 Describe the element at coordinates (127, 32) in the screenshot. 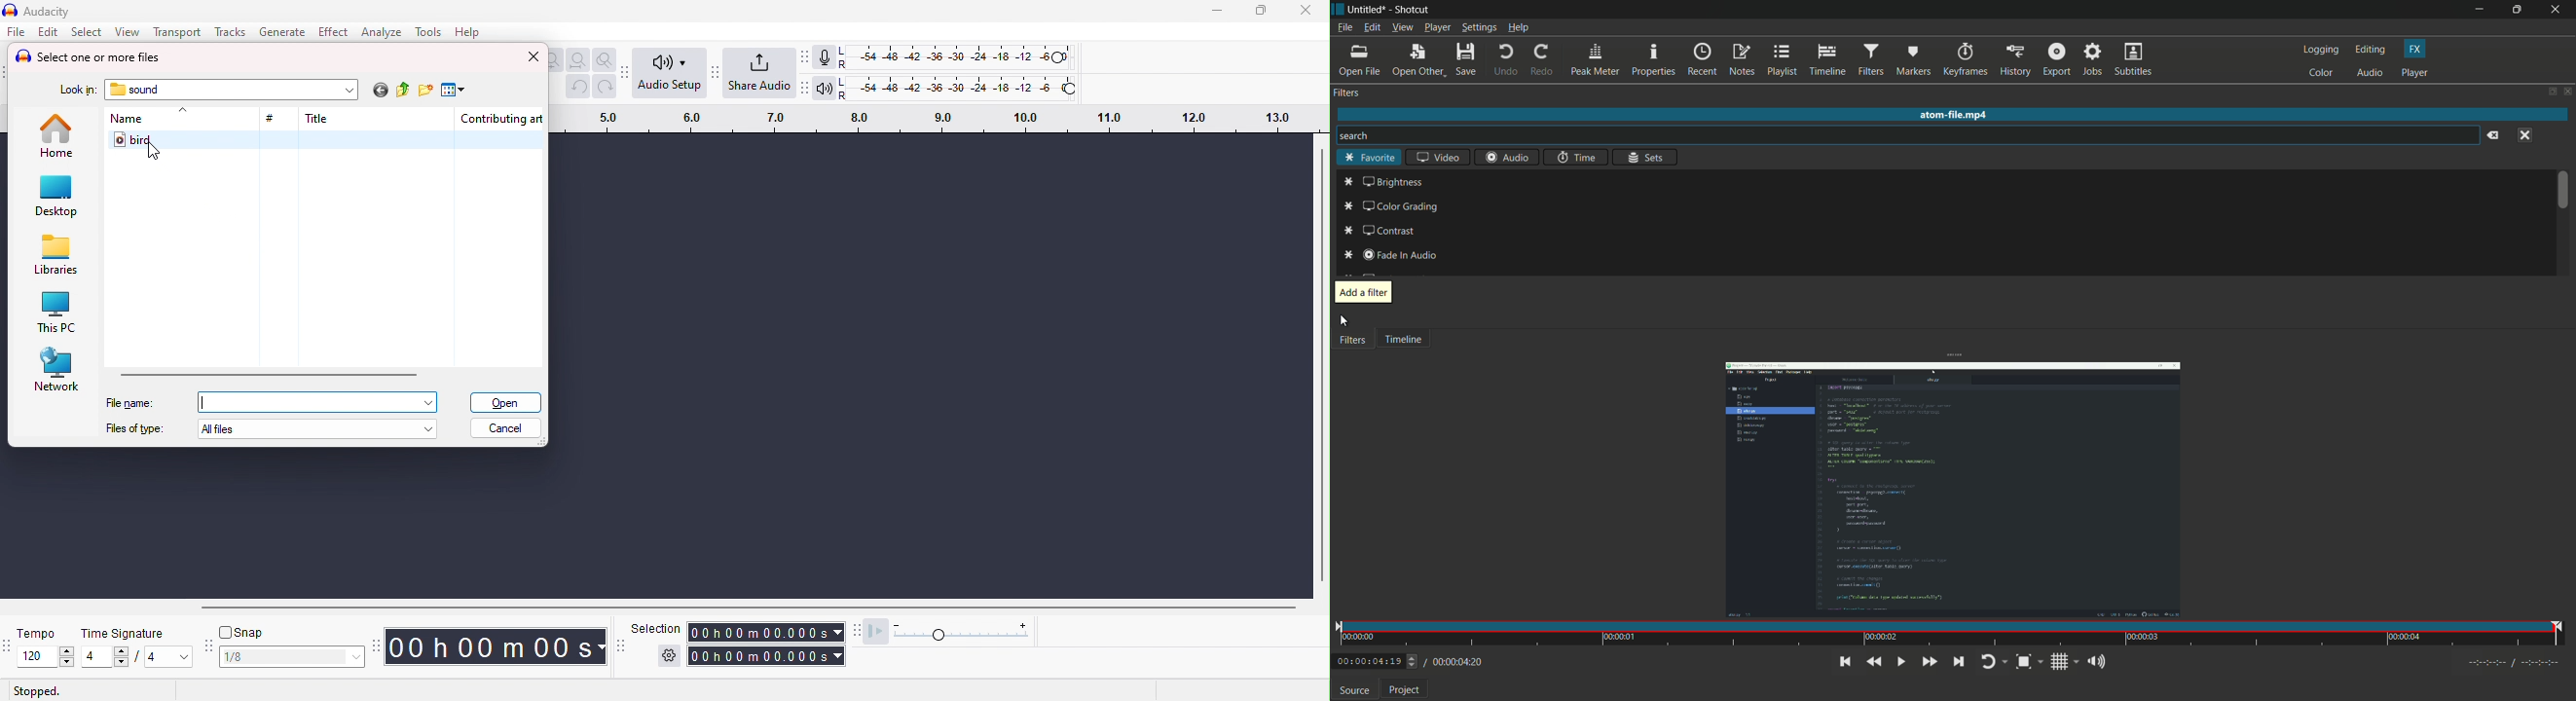

I see `view` at that location.